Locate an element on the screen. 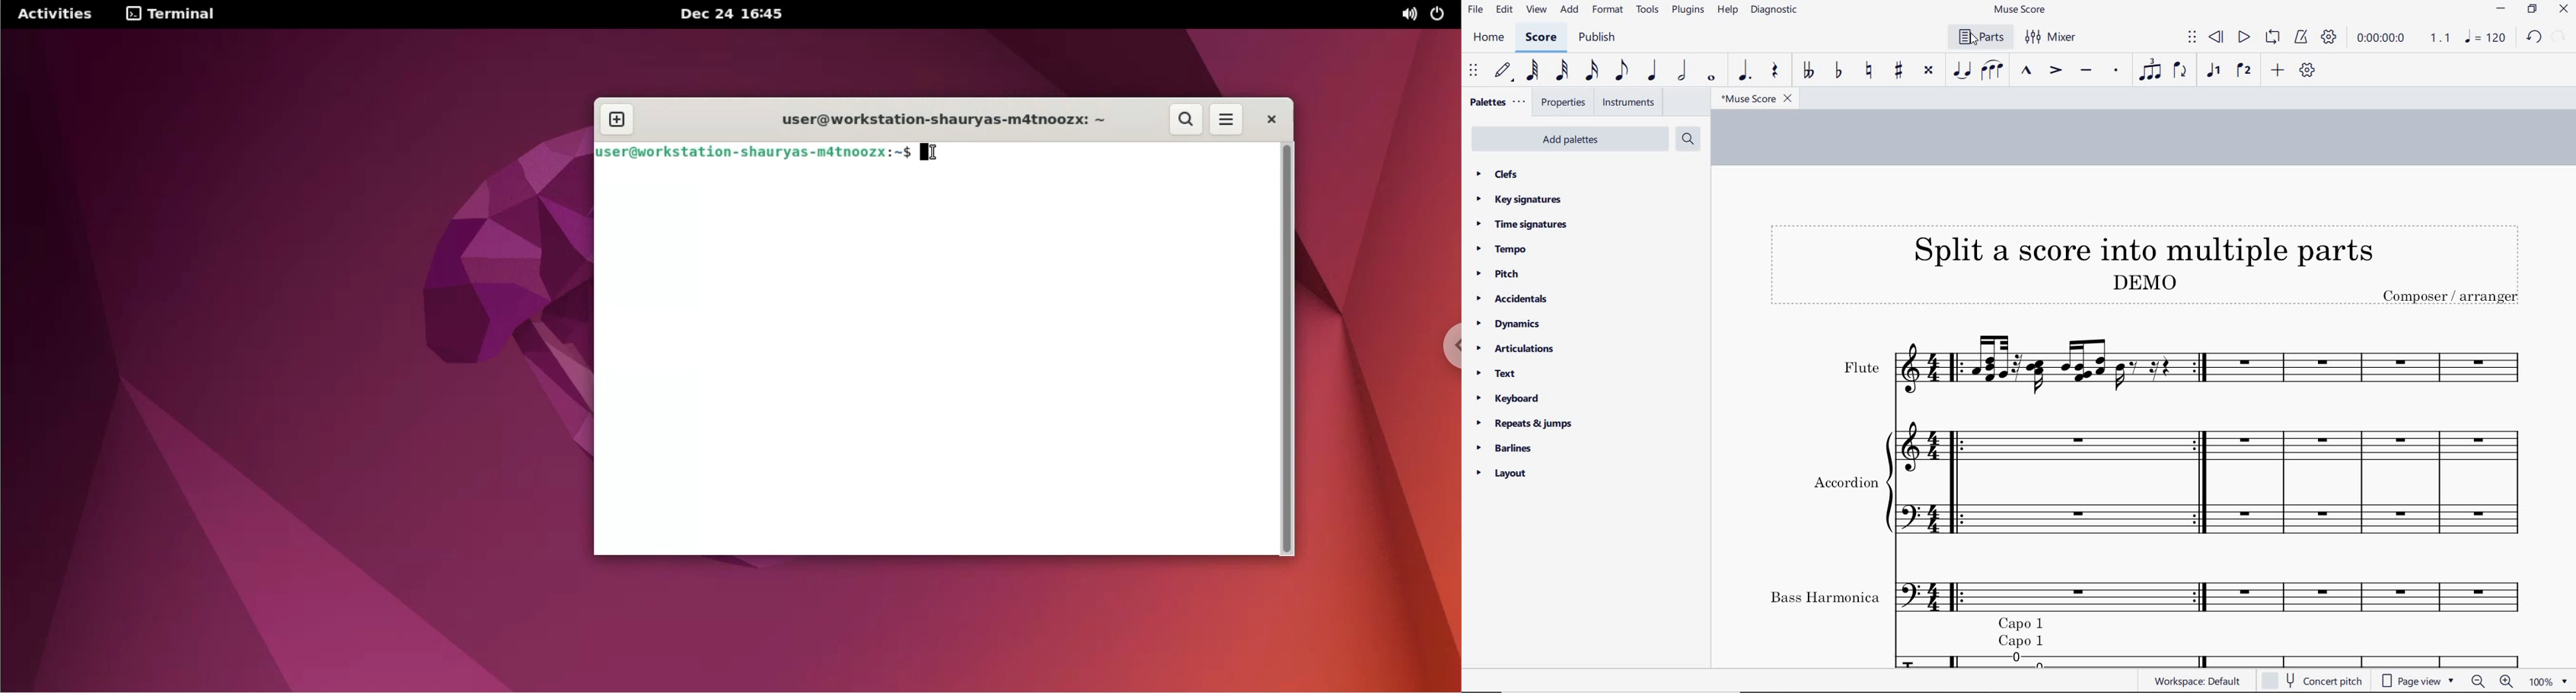 Image resolution: width=2576 pixels, height=700 pixels. cursor is located at coordinates (1975, 42).